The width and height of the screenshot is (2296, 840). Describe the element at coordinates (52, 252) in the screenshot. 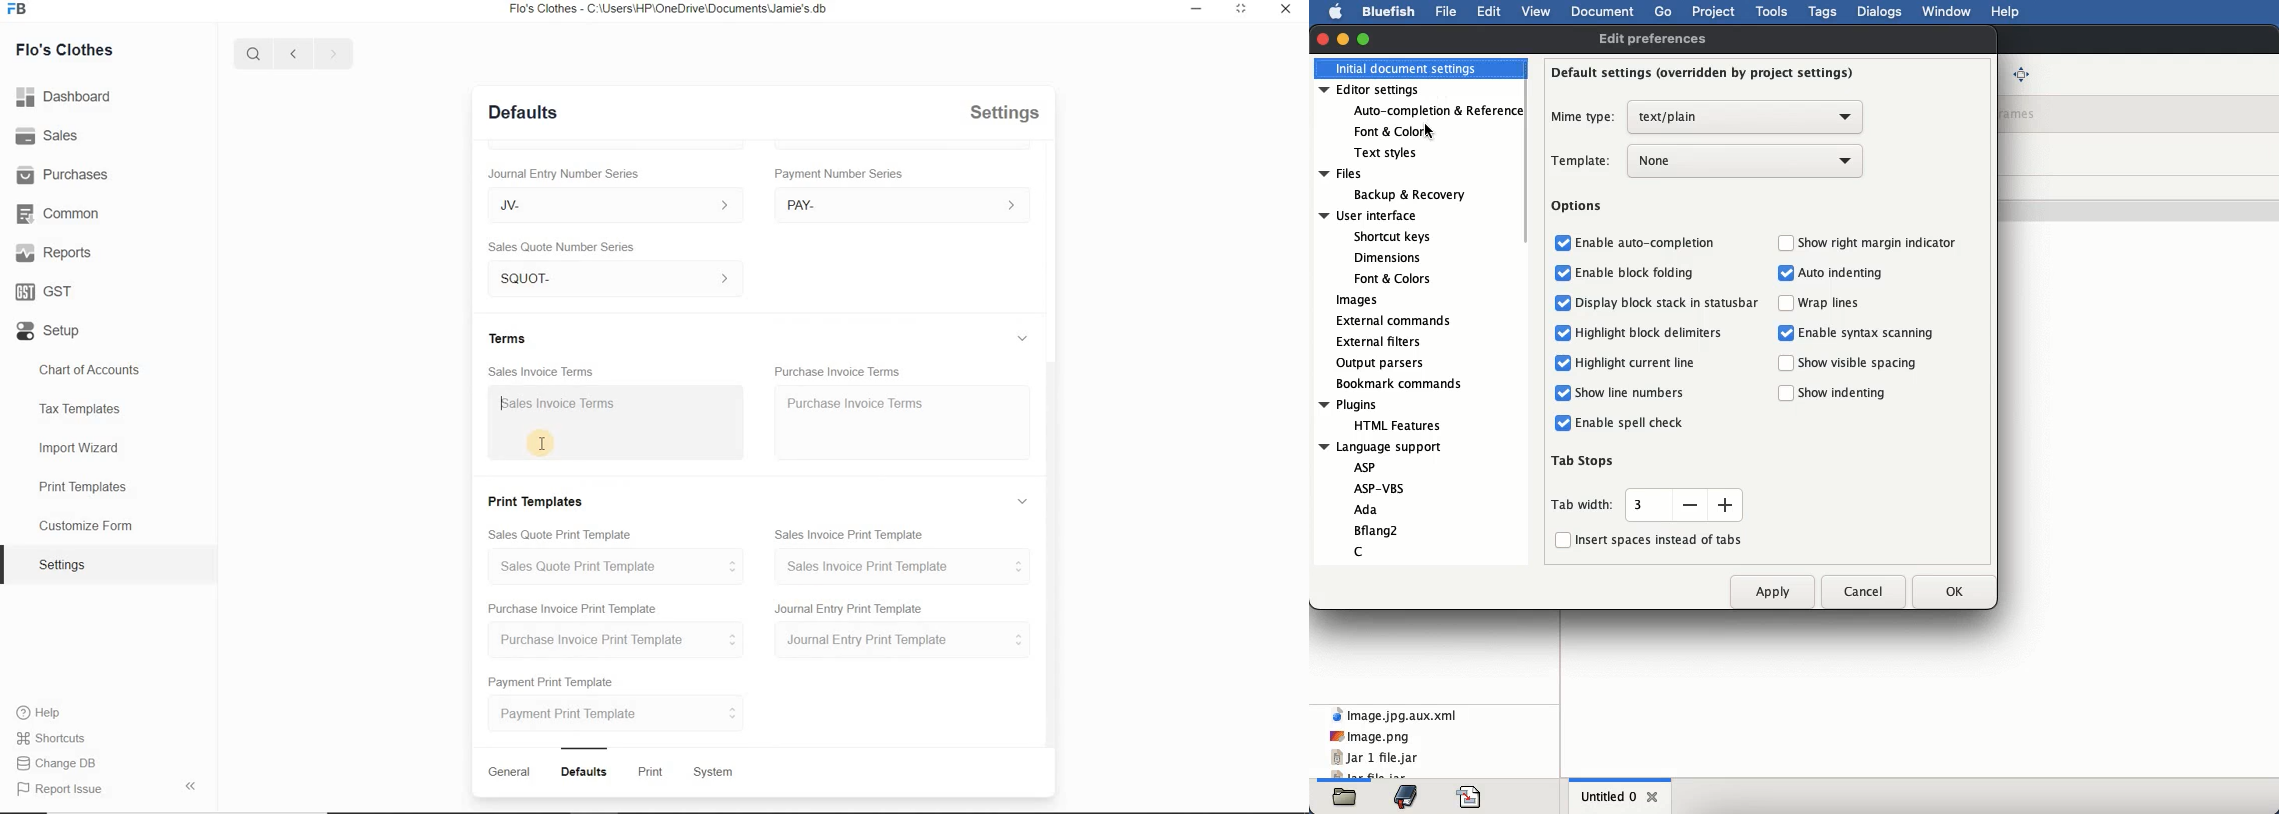

I see `Reports` at that location.